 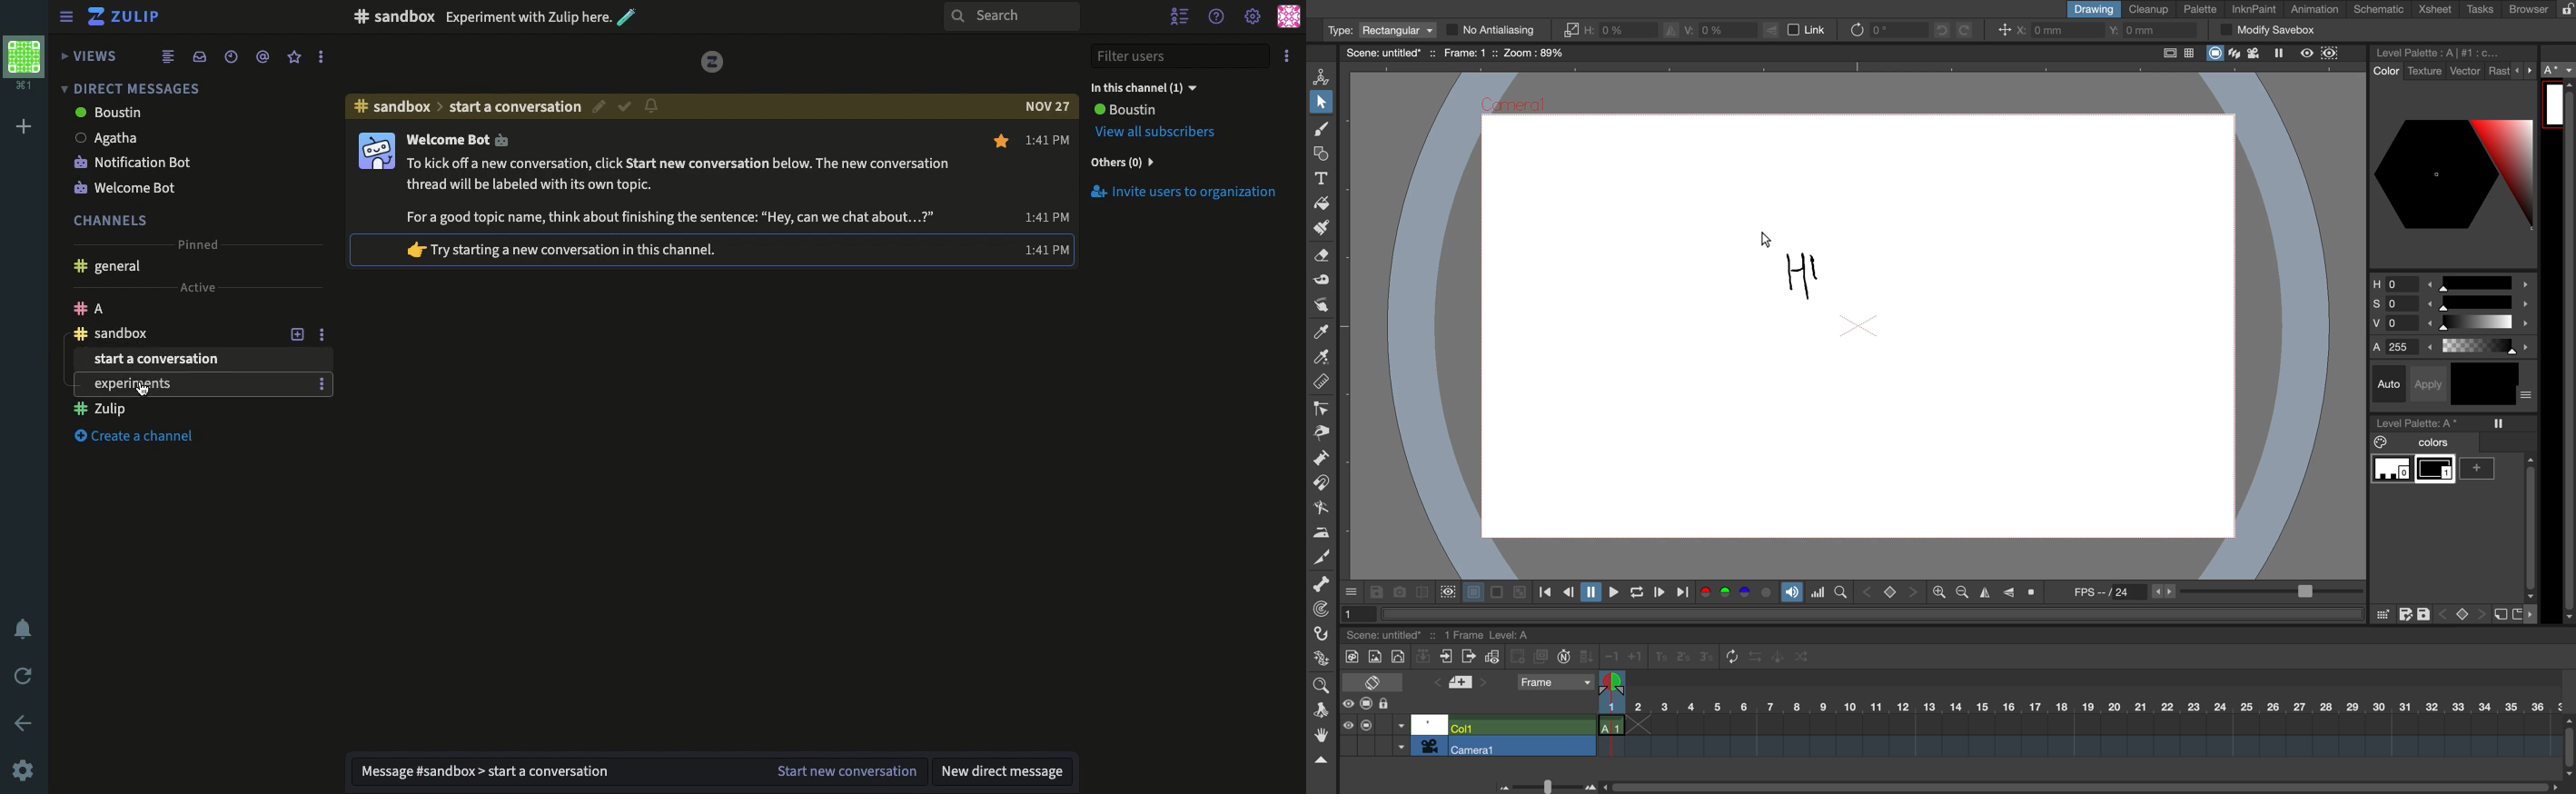 What do you see at coordinates (651, 104) in the screenshot?
I see `Notification` at bounding box center [651, 104].